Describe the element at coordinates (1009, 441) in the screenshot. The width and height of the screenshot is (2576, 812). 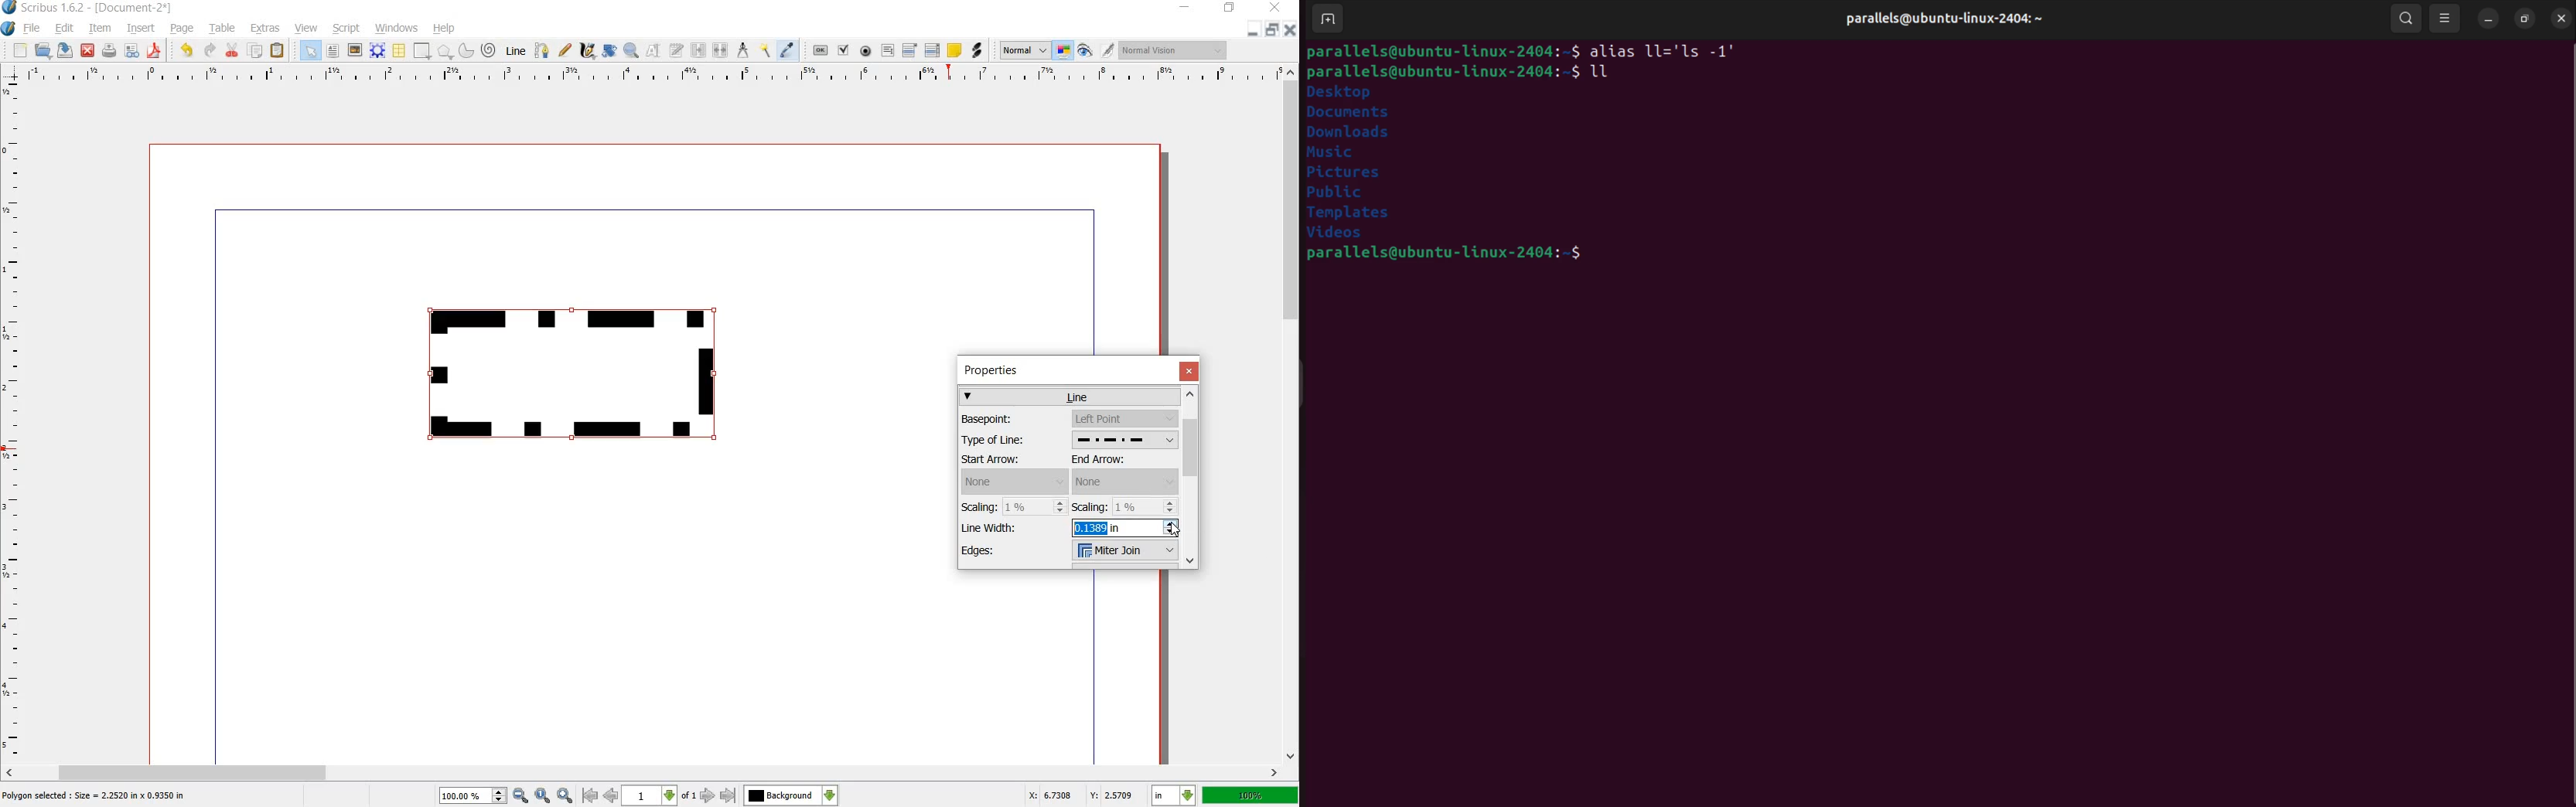
I see `Type of Line:` at that location.